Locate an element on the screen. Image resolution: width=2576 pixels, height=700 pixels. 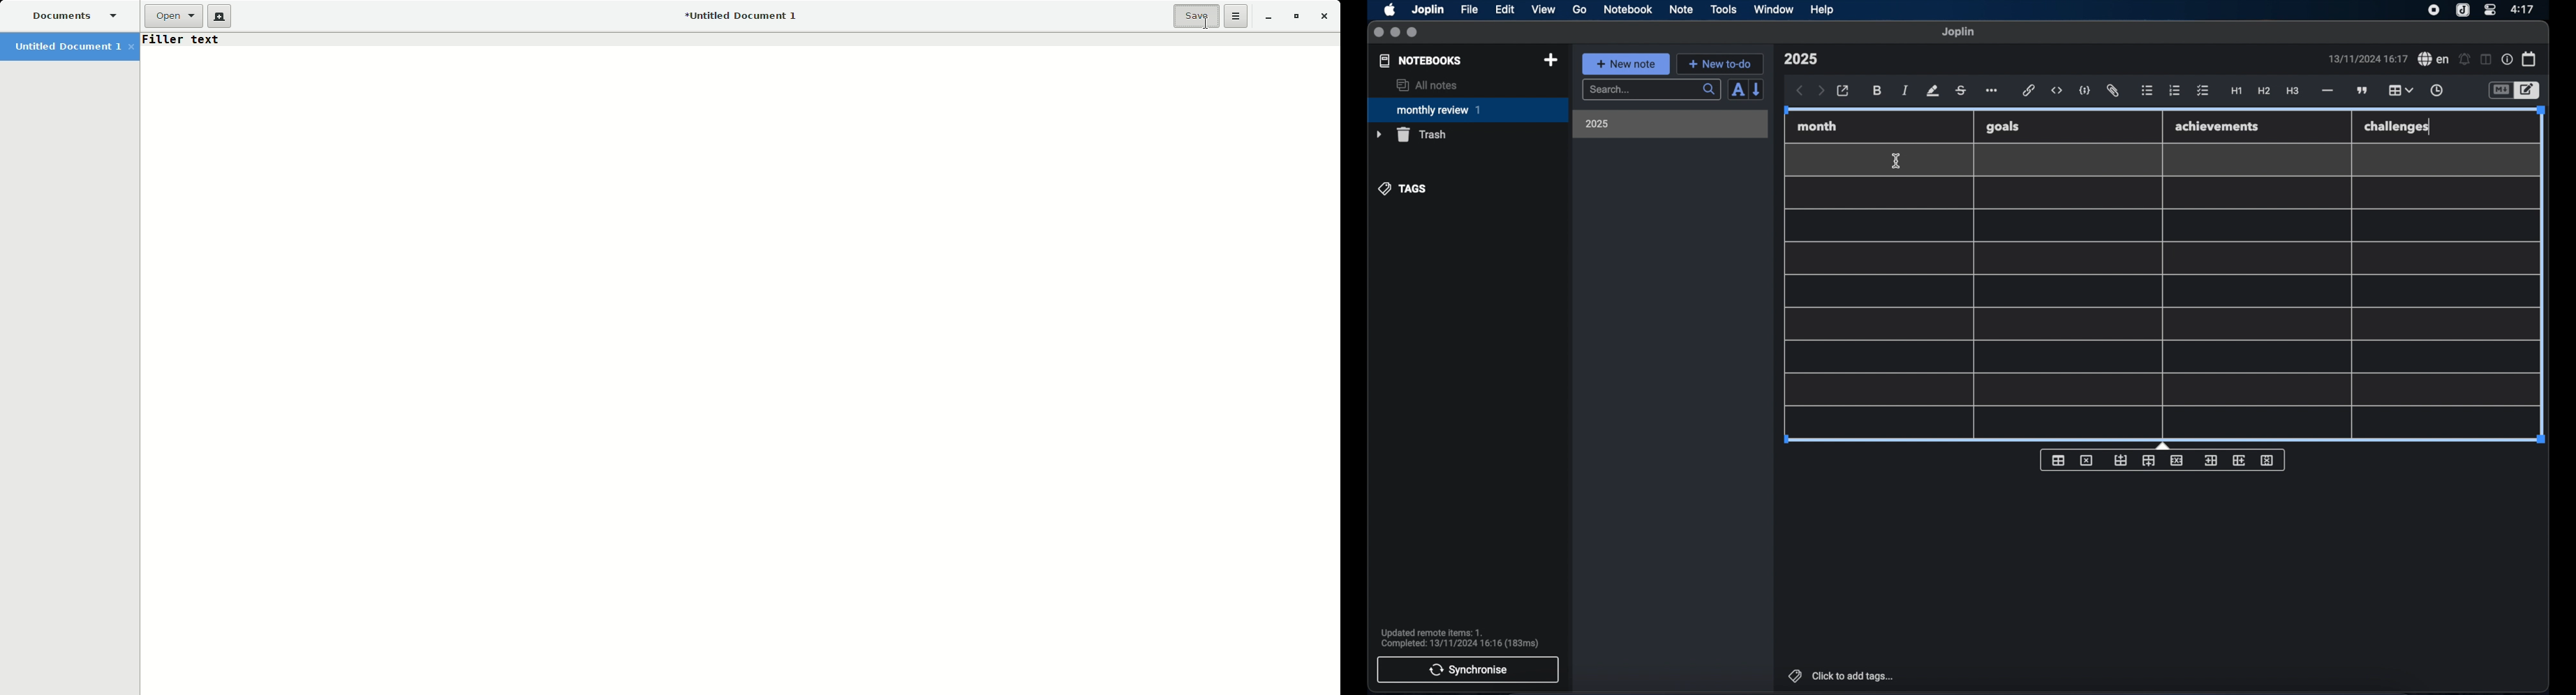
check  list is located at coordinates (2203, 91).